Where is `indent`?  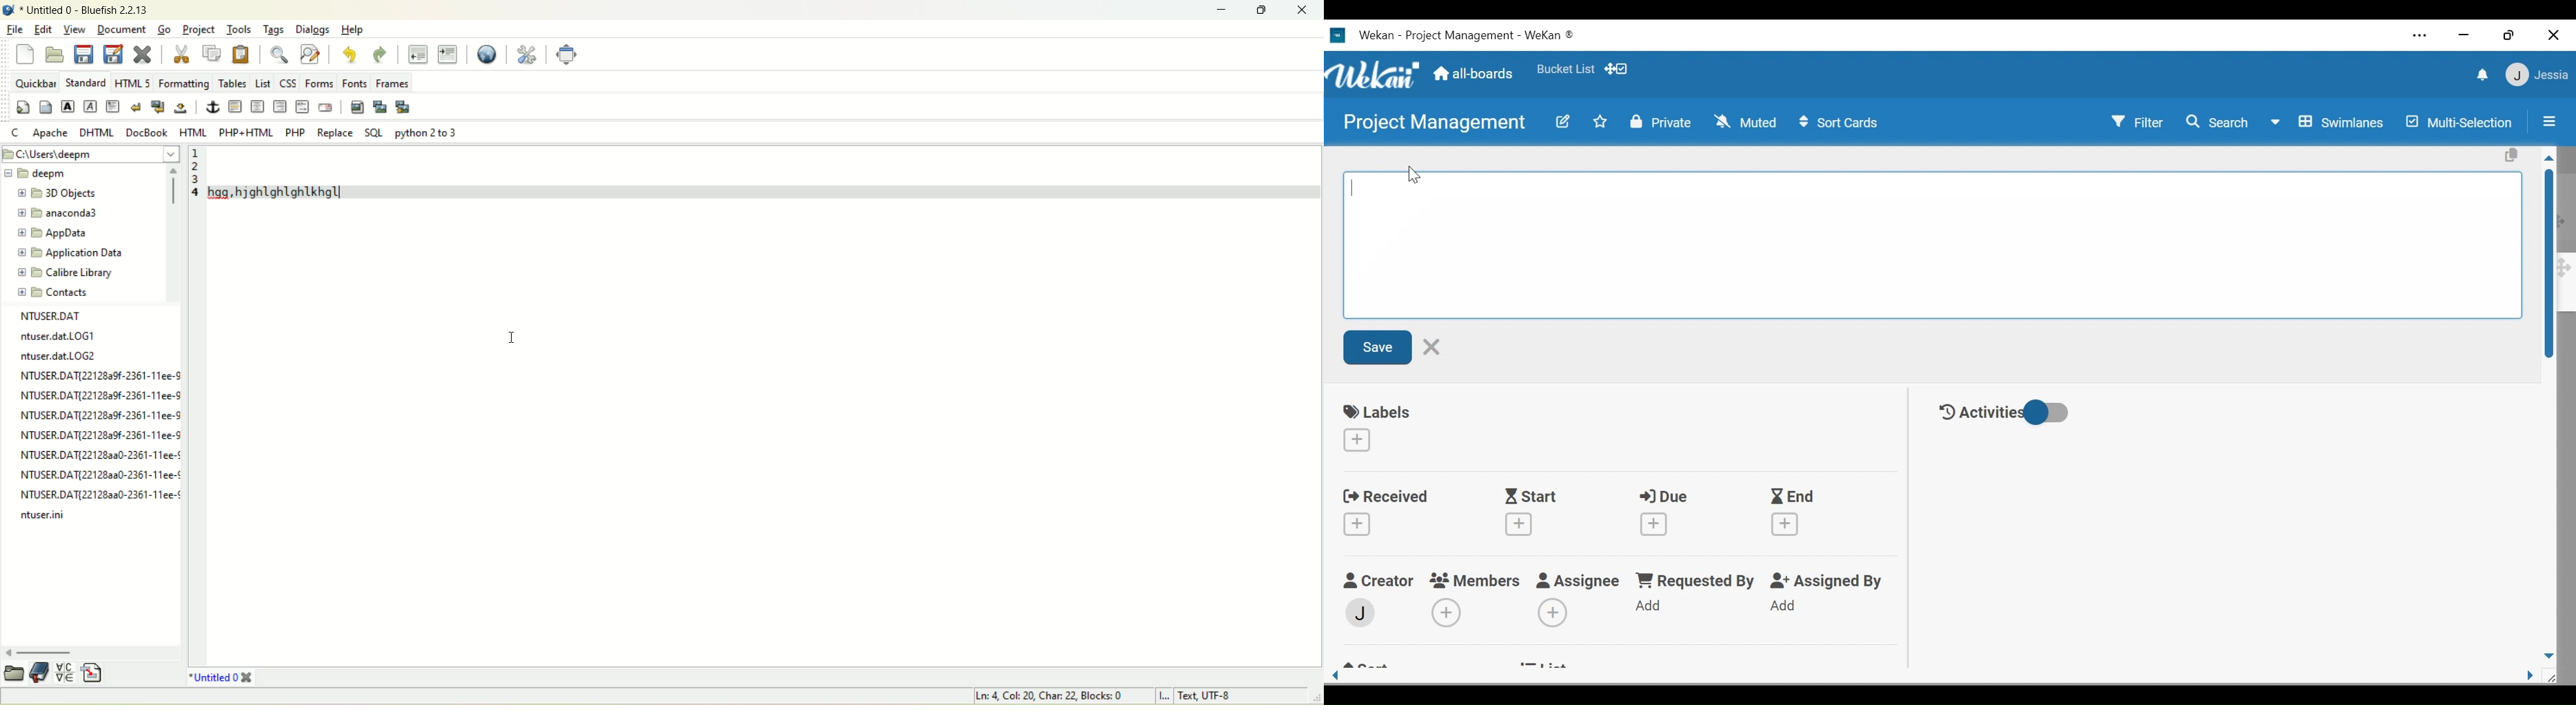
indent is located at coordinates (448, 54).